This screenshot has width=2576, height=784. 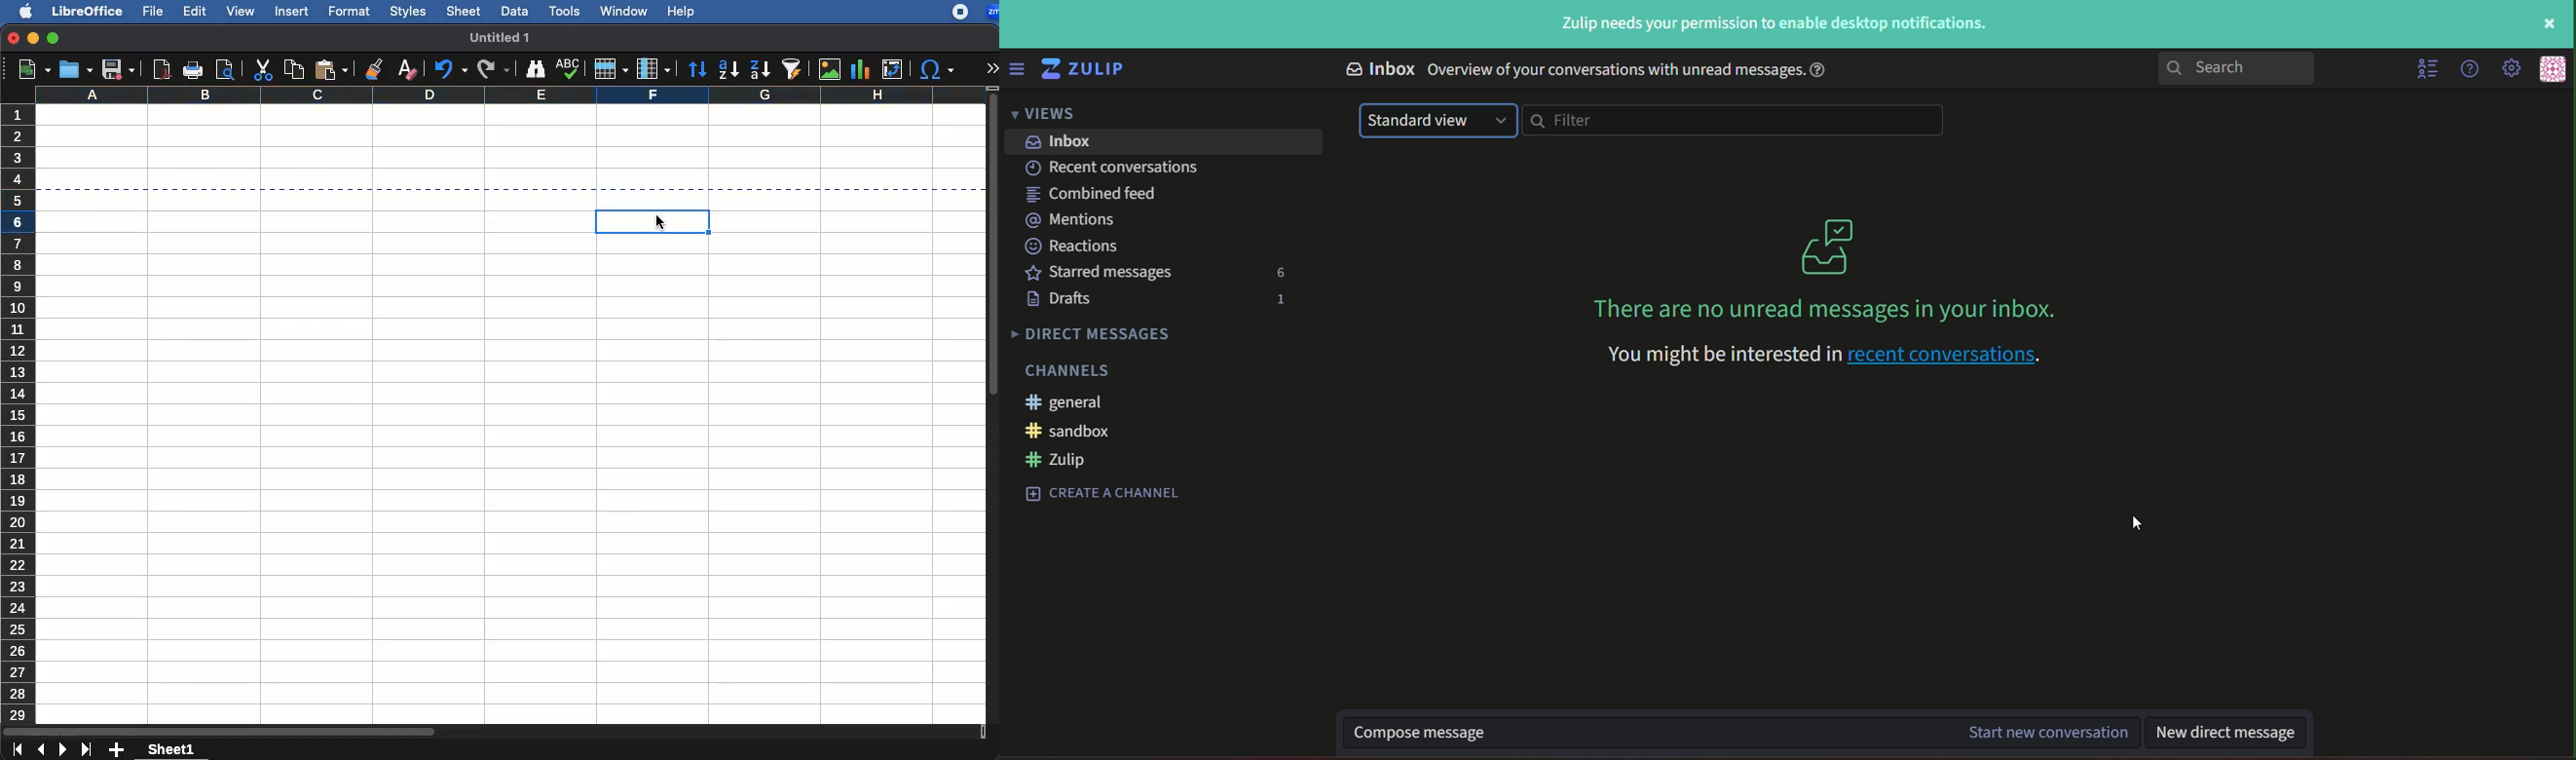 What do you see at coordinates (1441, 120) in the screenshot?
I see `drop down` at bounding box center [1441, 120].